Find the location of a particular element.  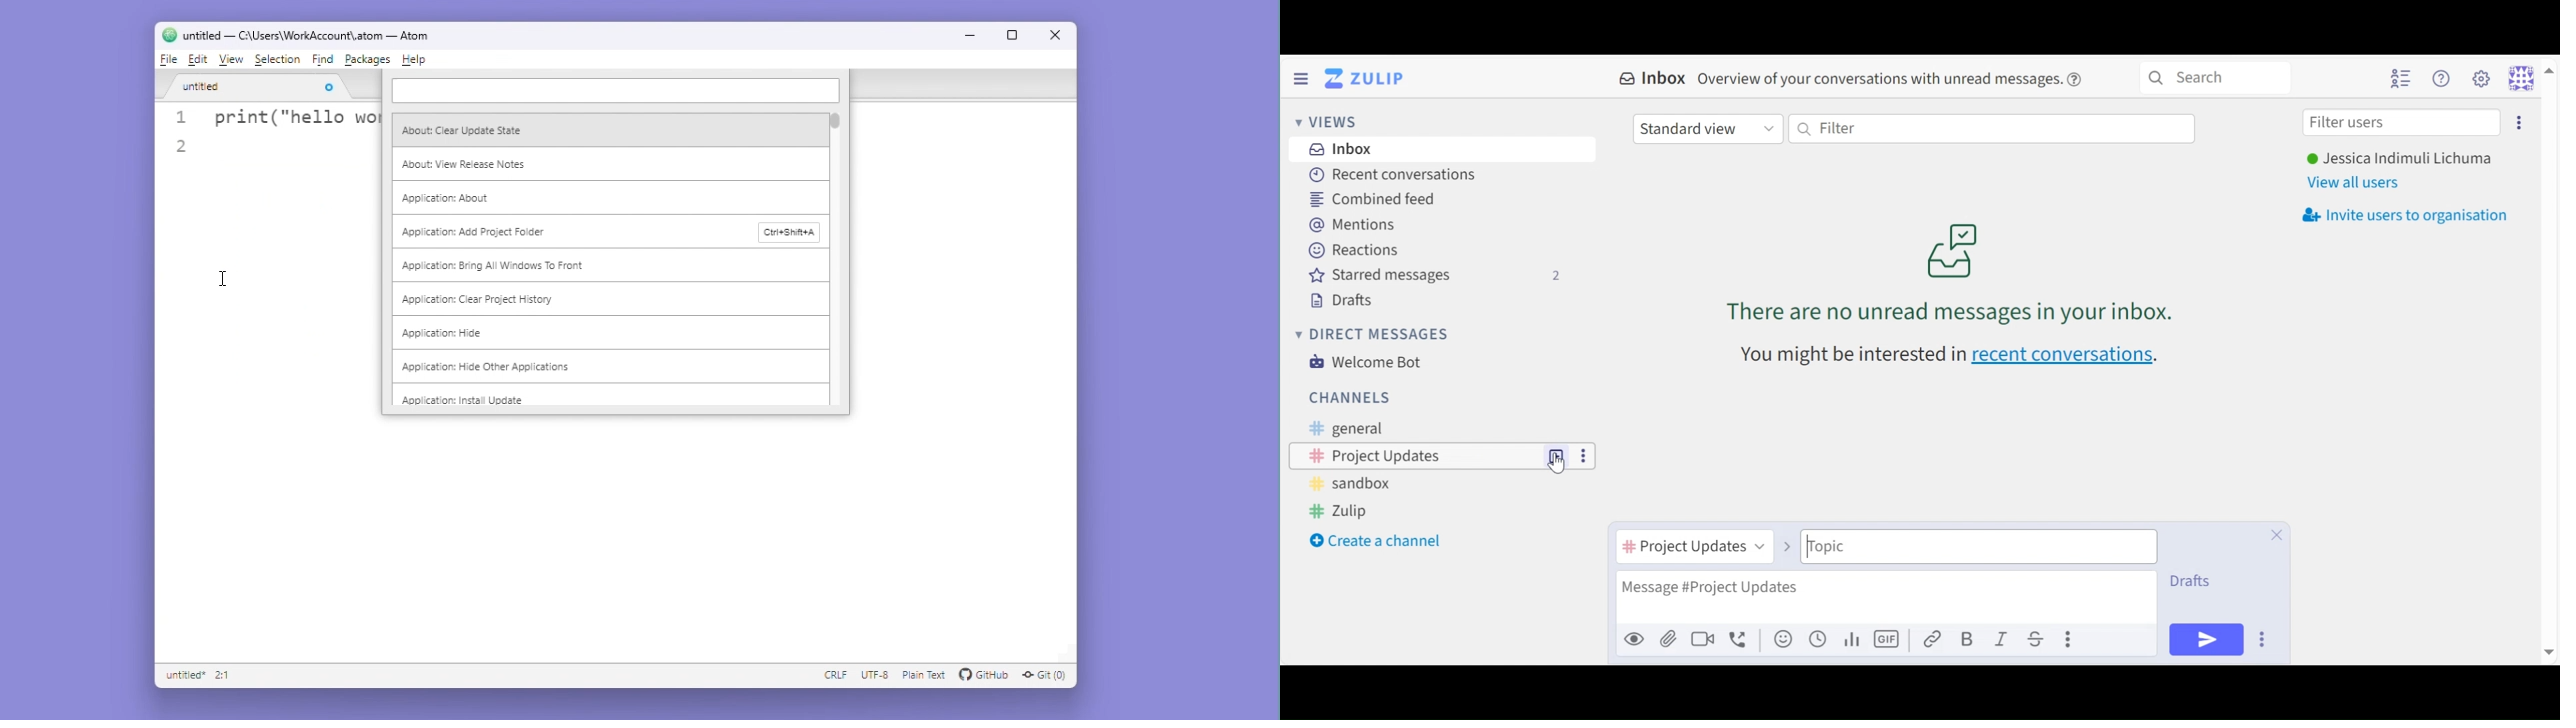

Inbox is located at coordinates (1653, 79).